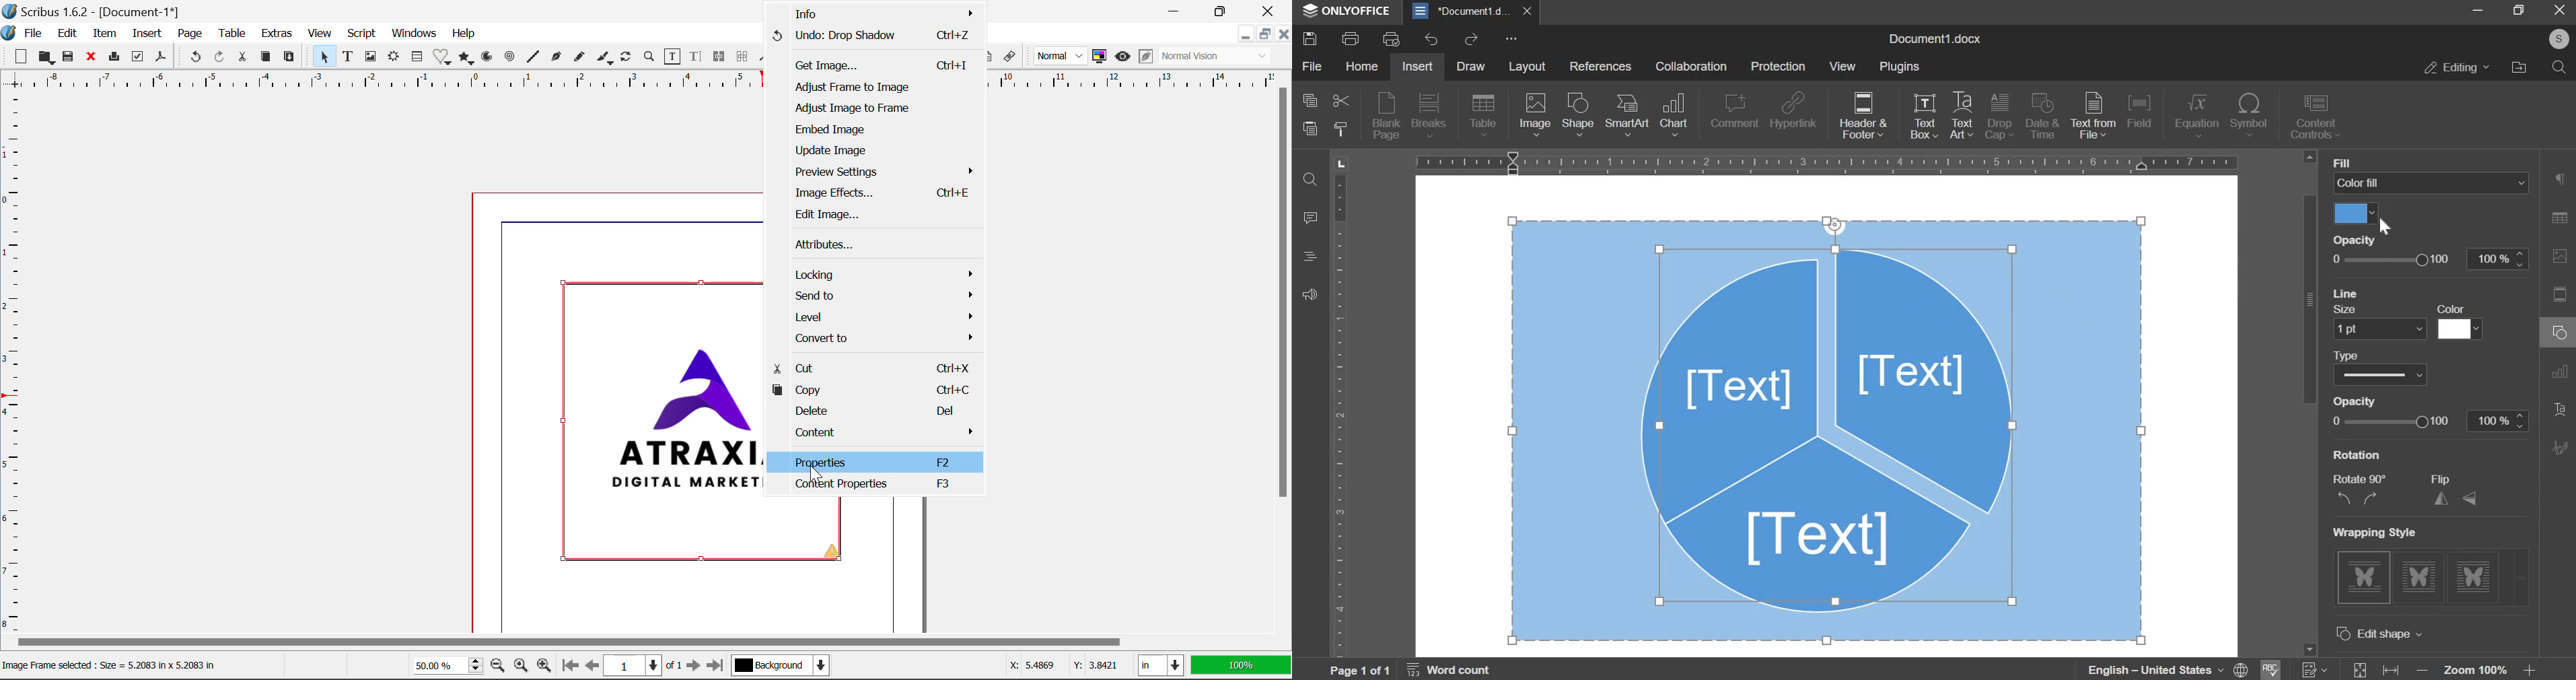 The image size is (2576, 700). What do you see at coordinates (1692, 68) in the screenshot?
I see `collaboration` at bounding box center [1692, 68].